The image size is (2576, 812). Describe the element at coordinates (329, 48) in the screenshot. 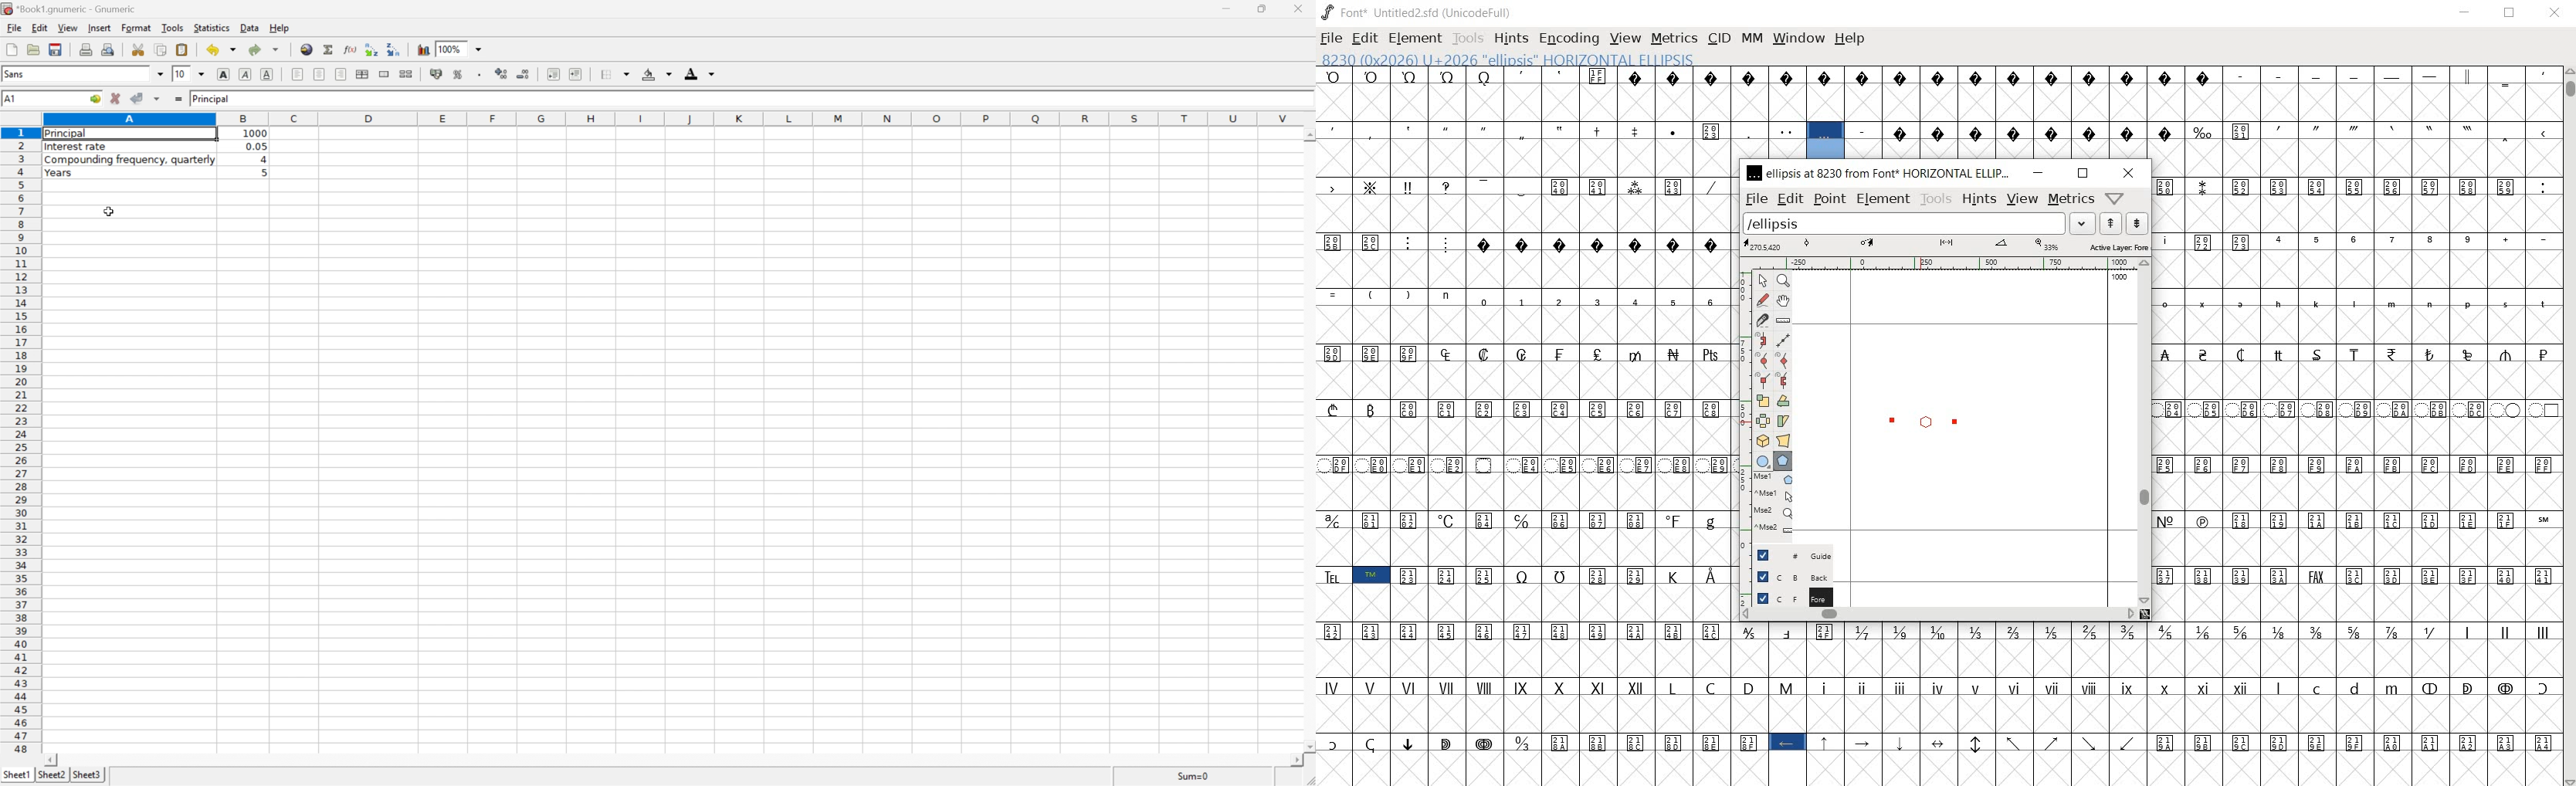

I see `sum in current cell` at that location.